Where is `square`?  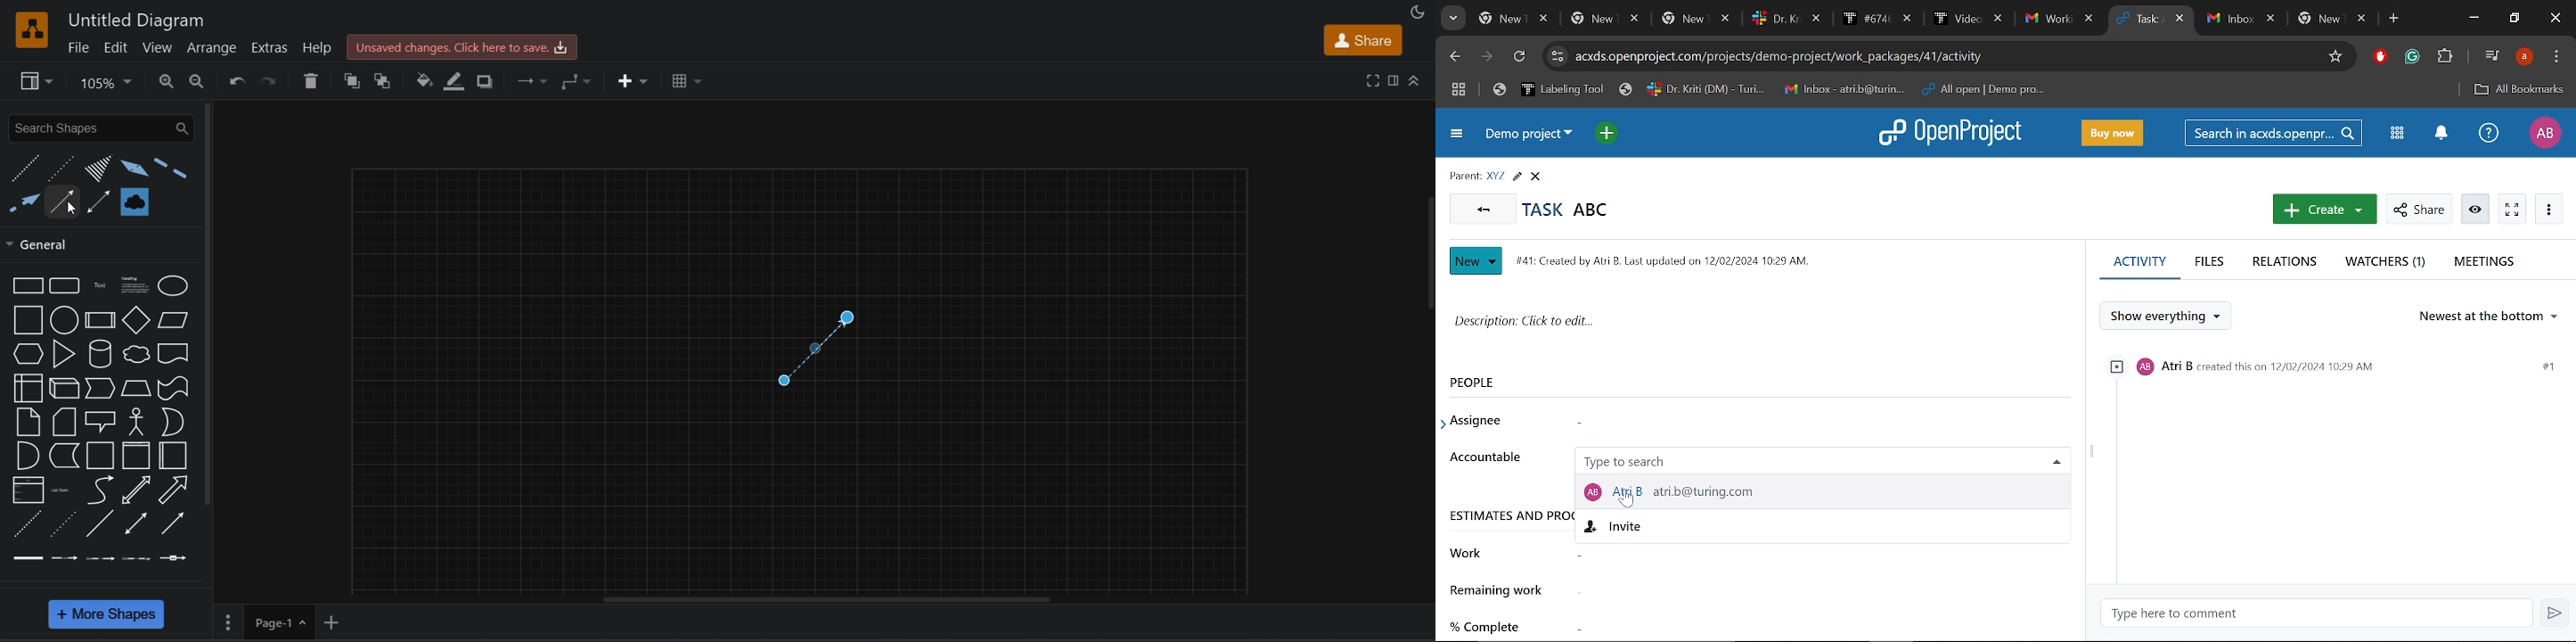
square is located at coordinates (28, 320).